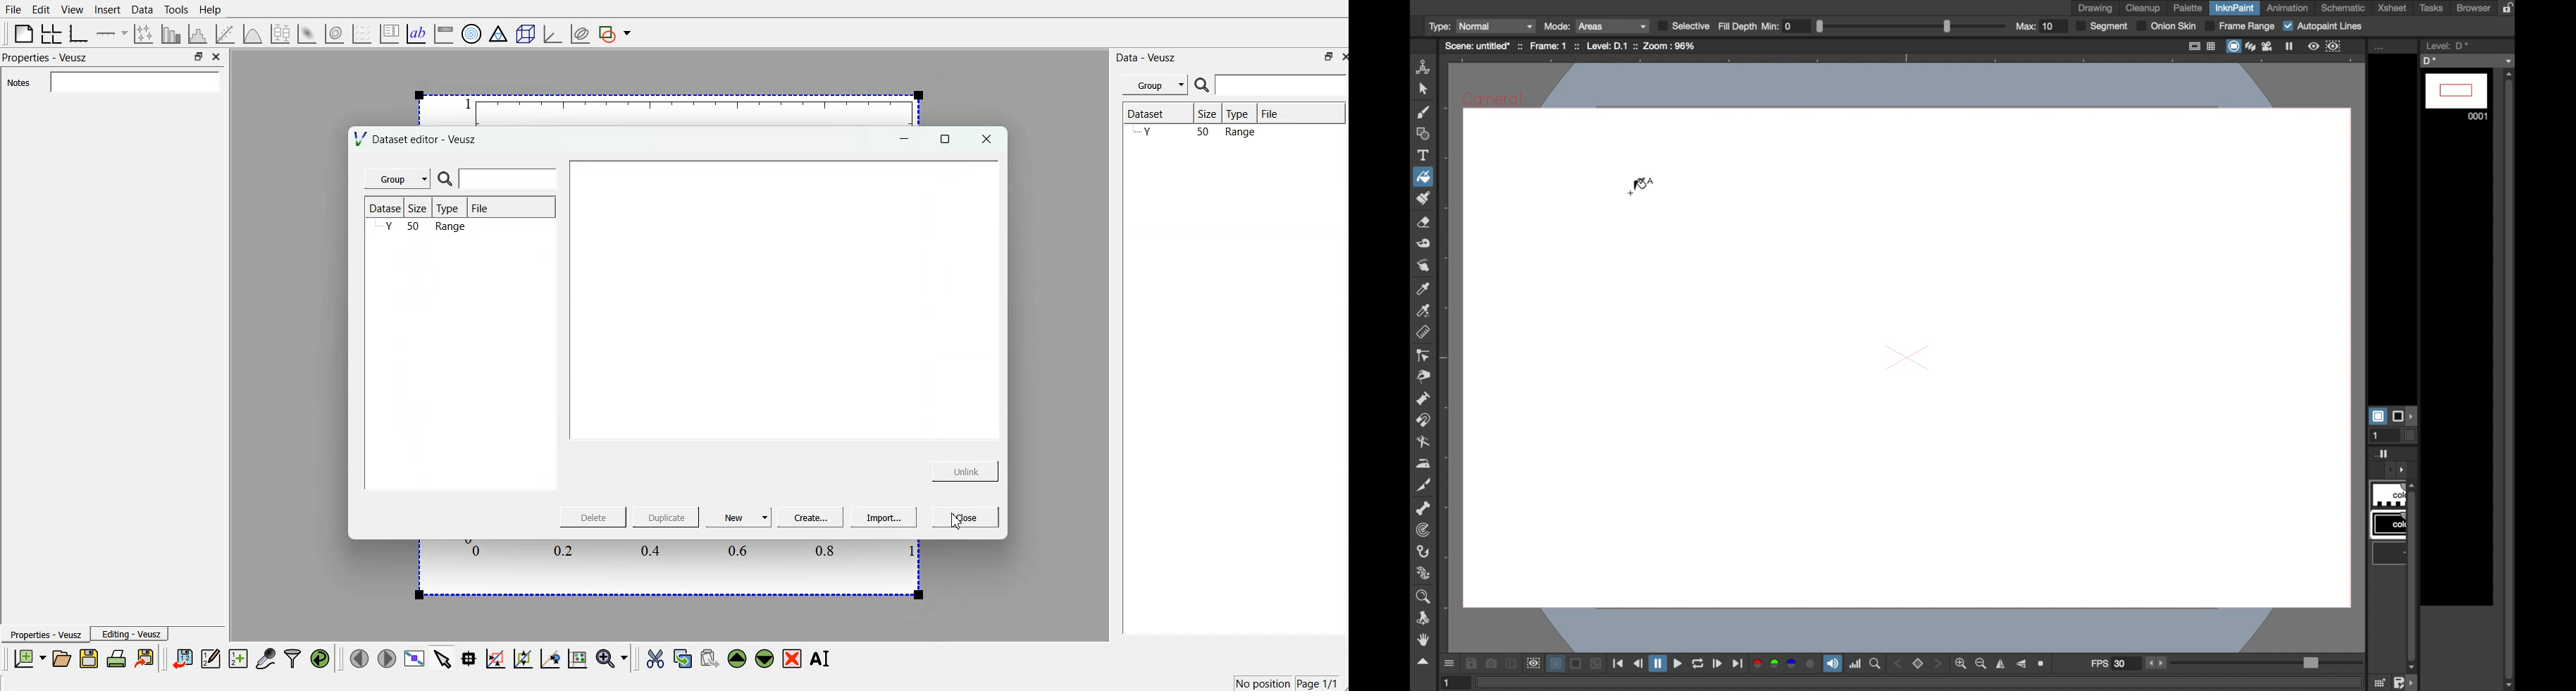  Describe the element at coordinates (1199, 132) in the screenshot. I see `Y 50 Range` at that location.